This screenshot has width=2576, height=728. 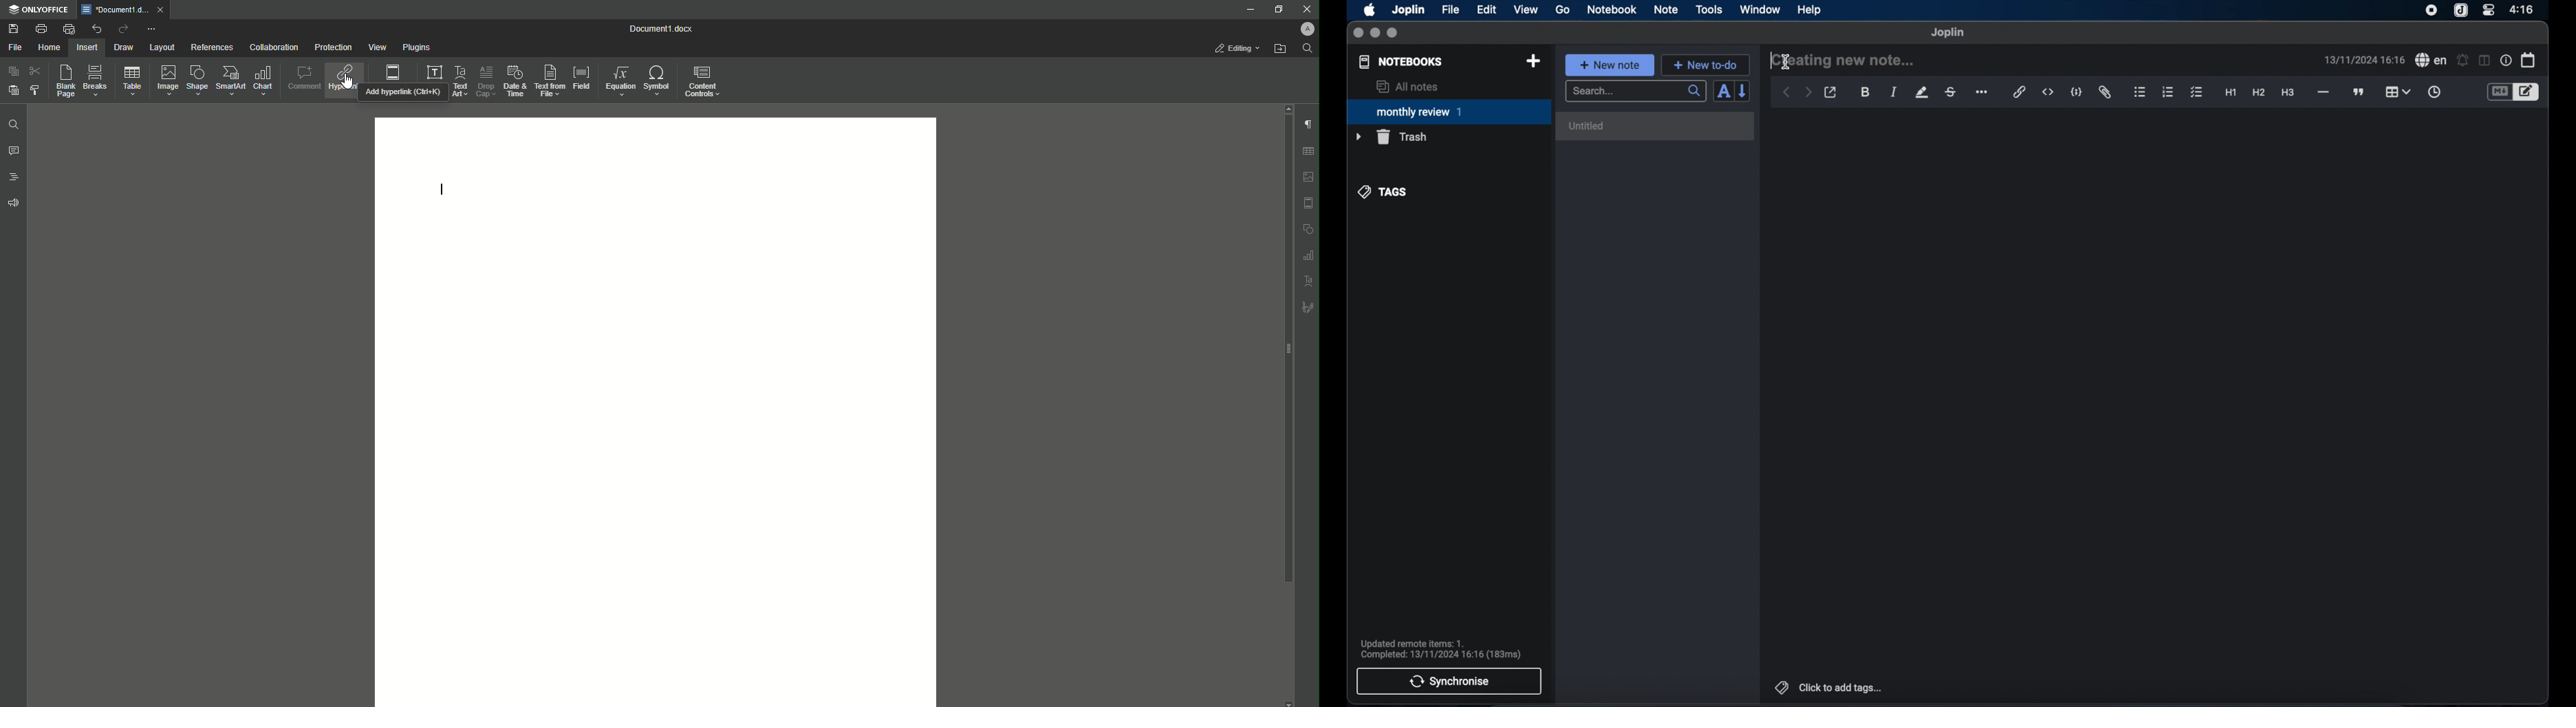 I want to click on Date and Time, so click(x=515, y=81).